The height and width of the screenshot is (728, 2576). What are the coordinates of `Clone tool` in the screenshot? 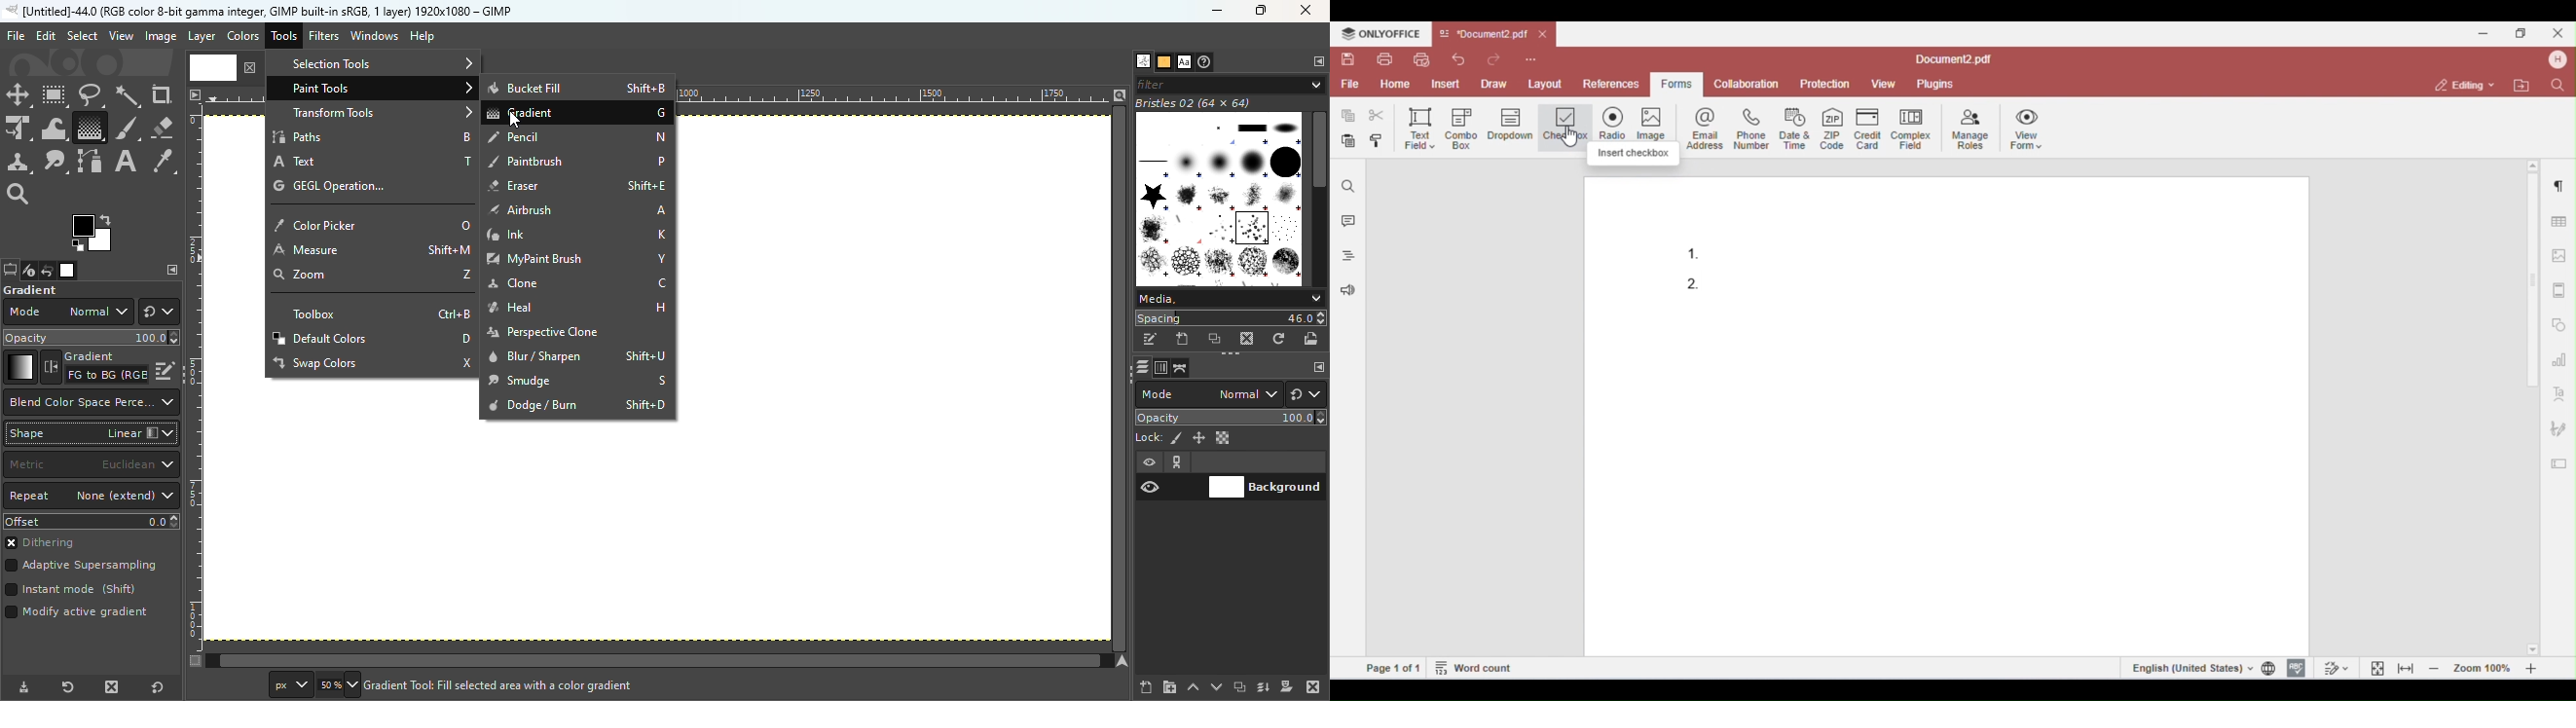 It's located at (18, 163).